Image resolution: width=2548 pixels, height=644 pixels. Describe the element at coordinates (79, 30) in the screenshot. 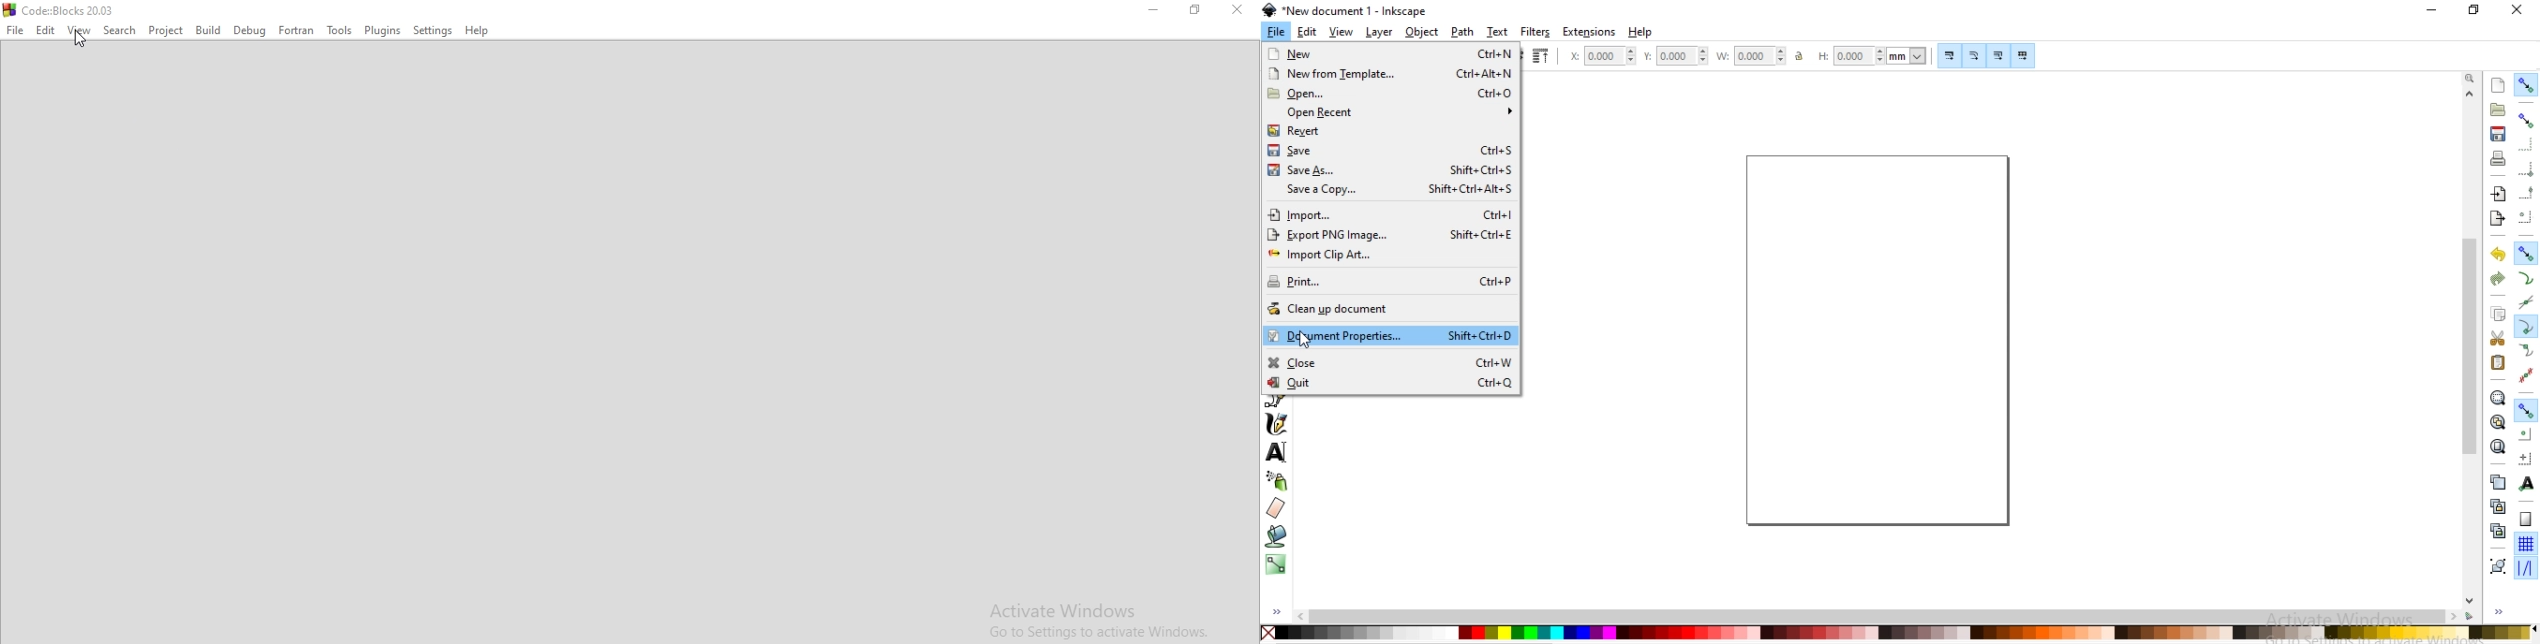

I see `View ` at that location.